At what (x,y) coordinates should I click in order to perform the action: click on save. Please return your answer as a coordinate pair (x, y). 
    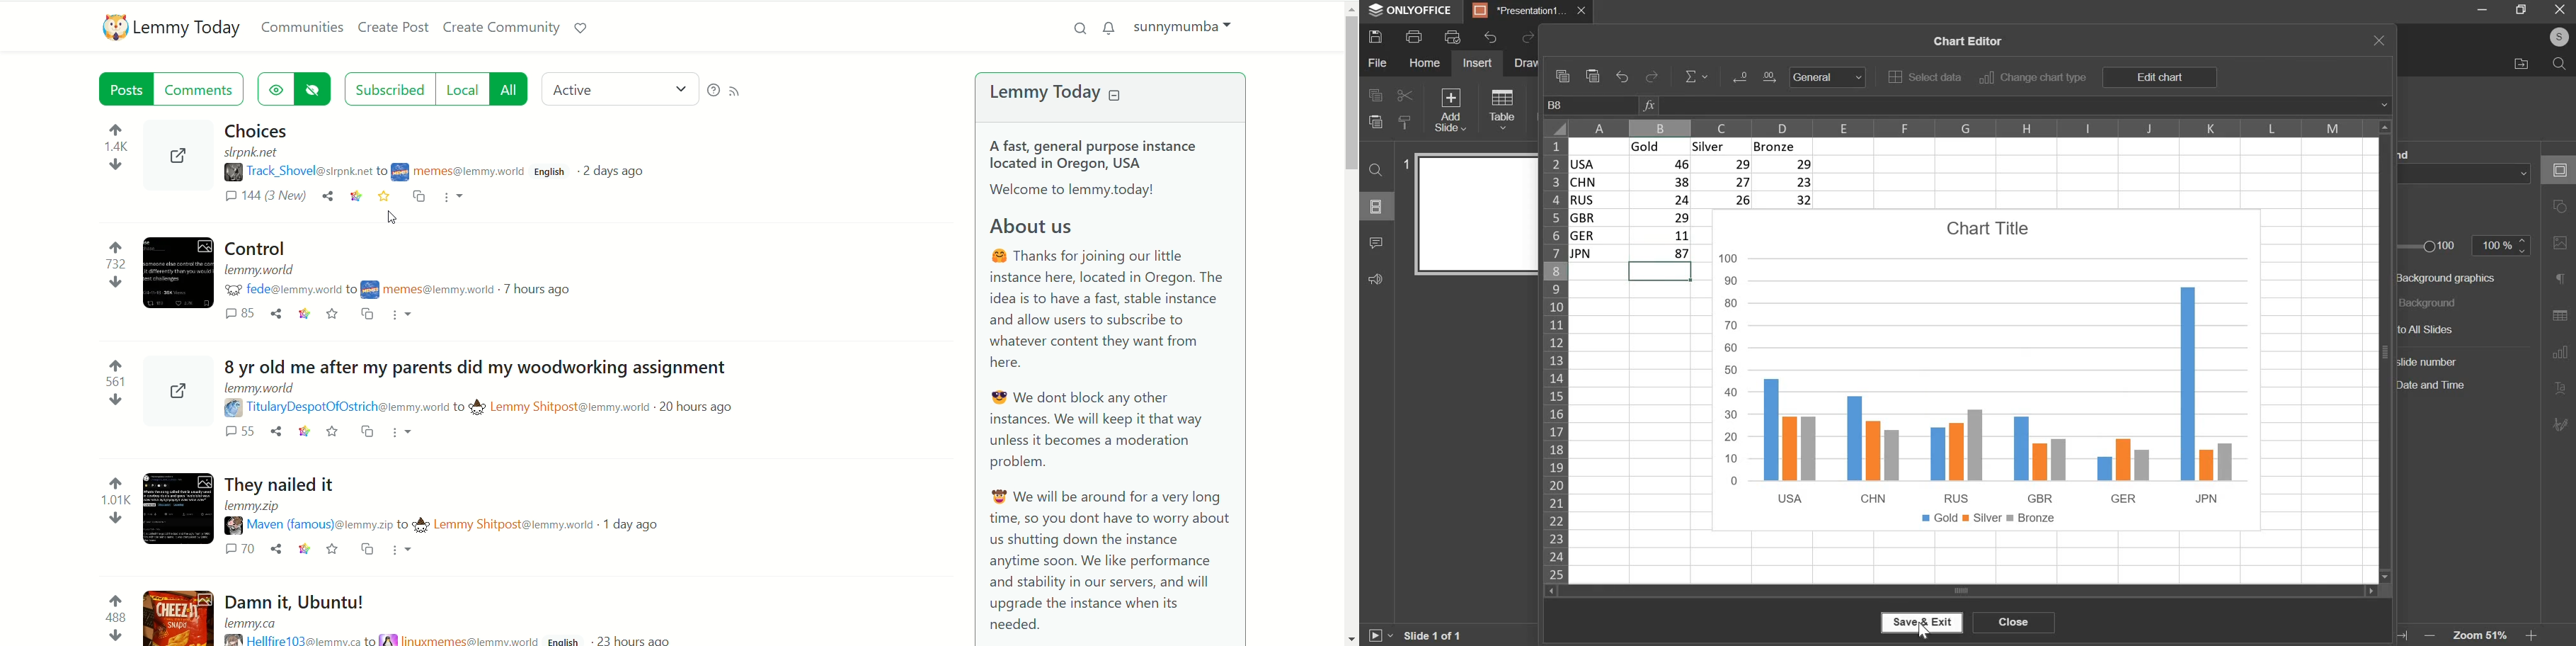
    Looking at the image, I should click on (331, 431).